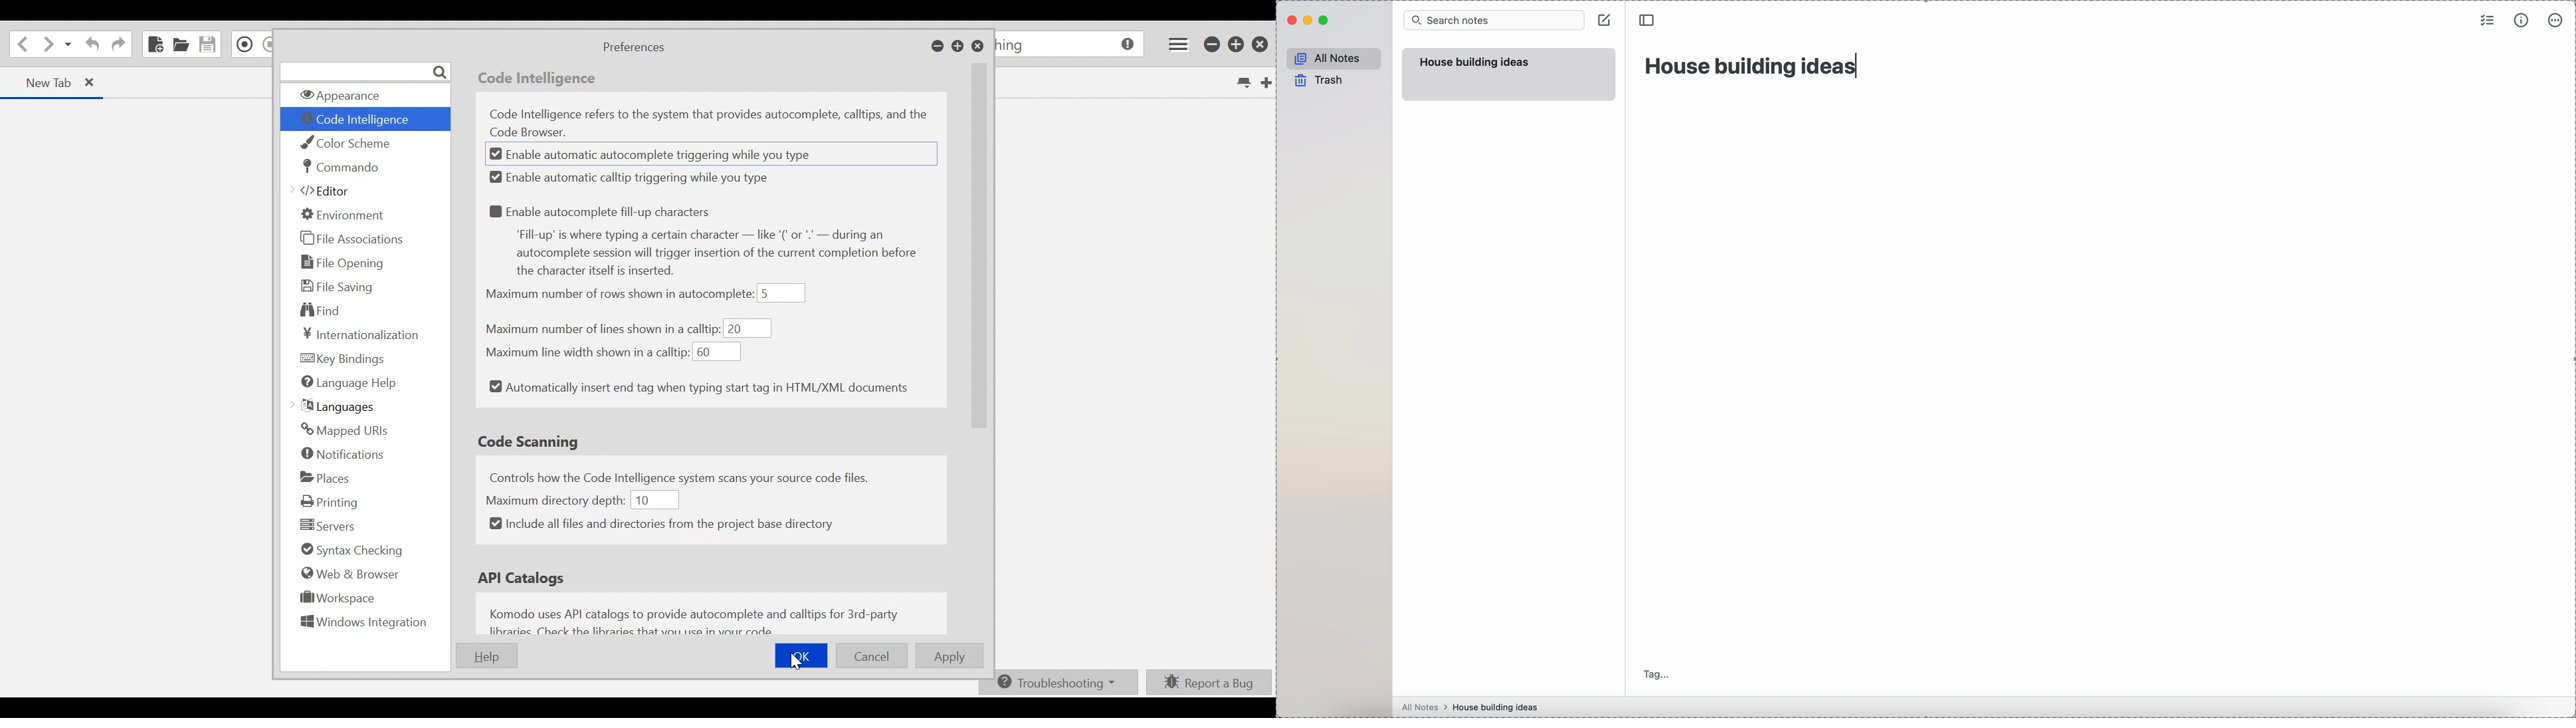  What do you see at coordinates (328, 526) in the screenshot?
I see `Servers` at bounding box center [328, 526].